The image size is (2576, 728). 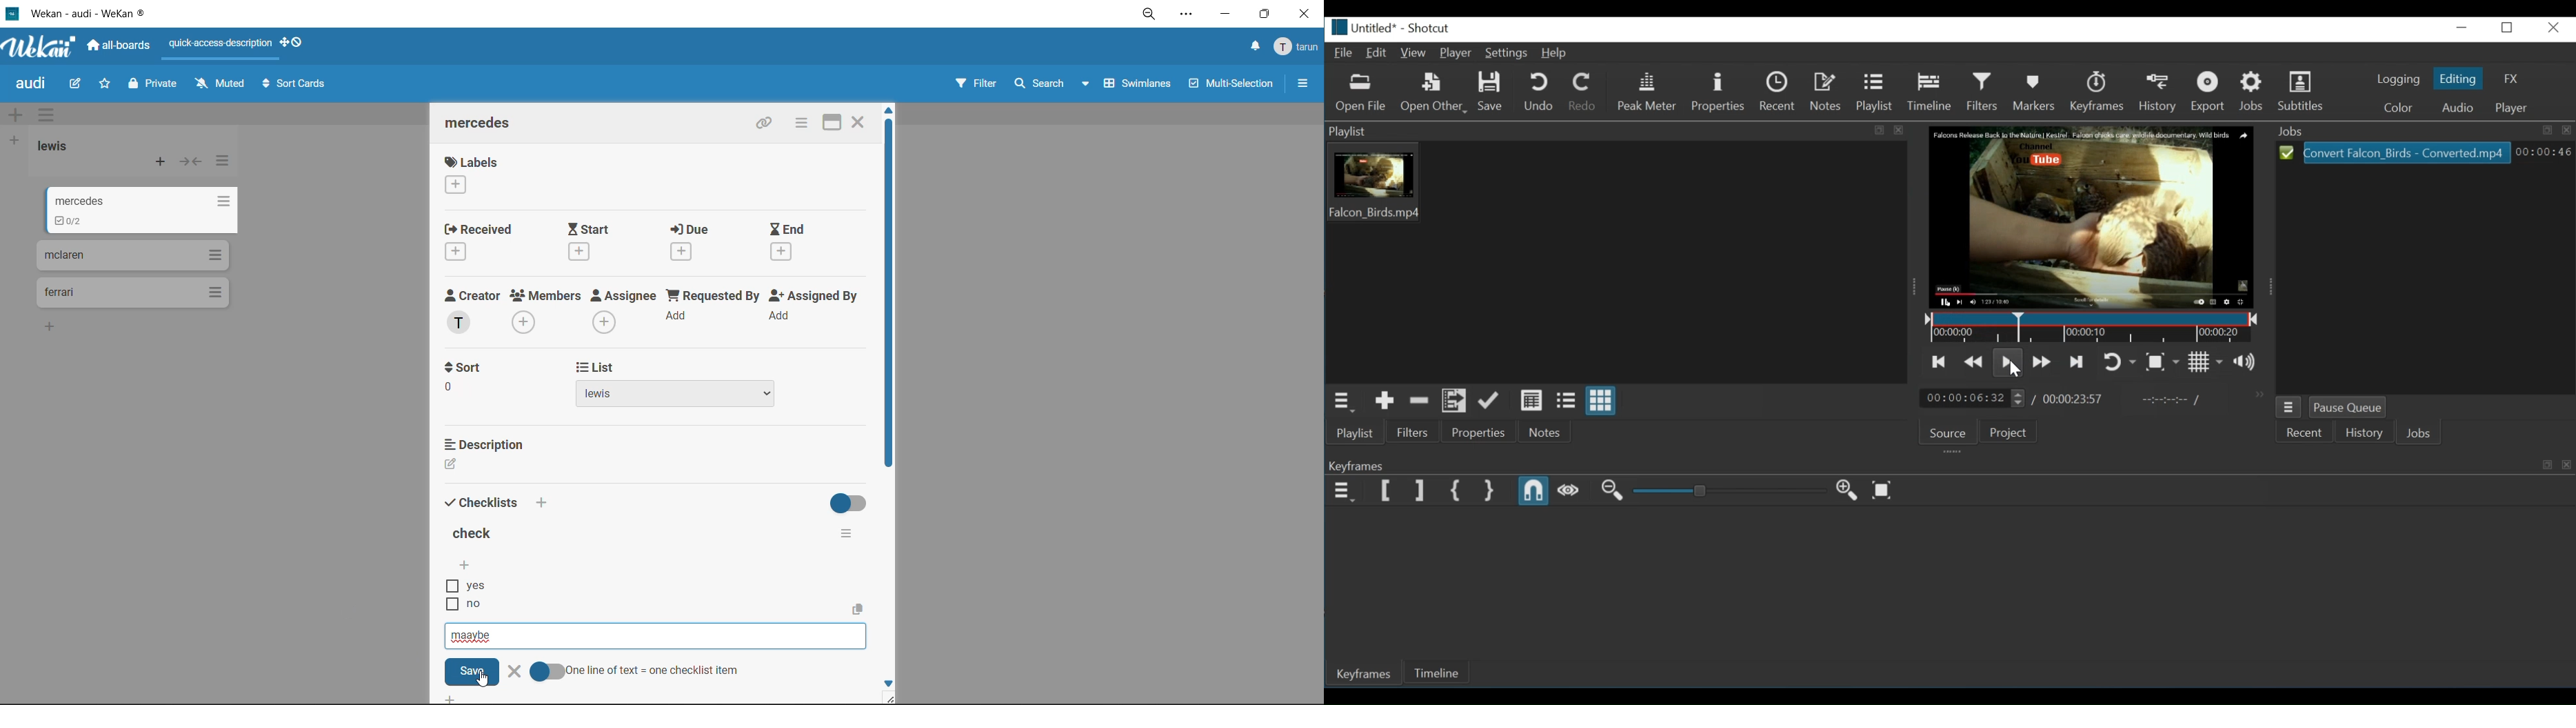 I want to click on Current position, so click(x=1973, y=399).